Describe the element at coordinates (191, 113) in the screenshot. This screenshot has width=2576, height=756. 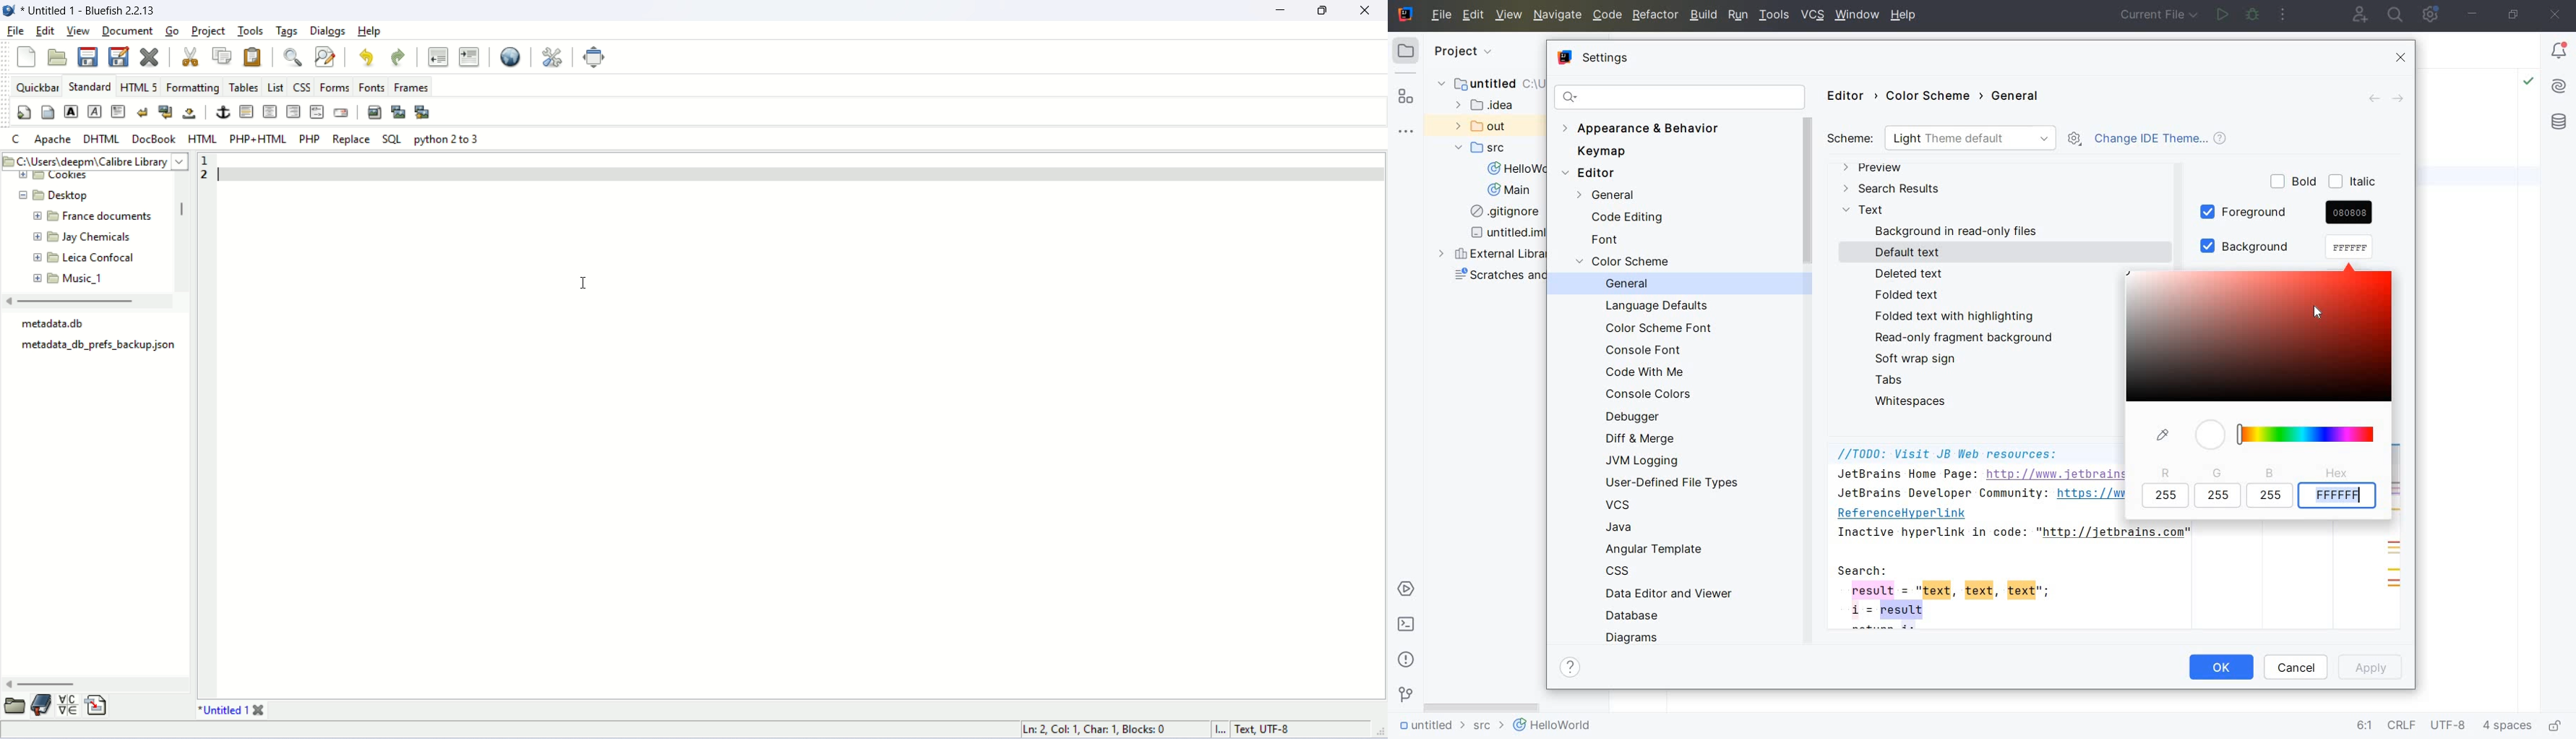
I see `non breaking space` at that location.